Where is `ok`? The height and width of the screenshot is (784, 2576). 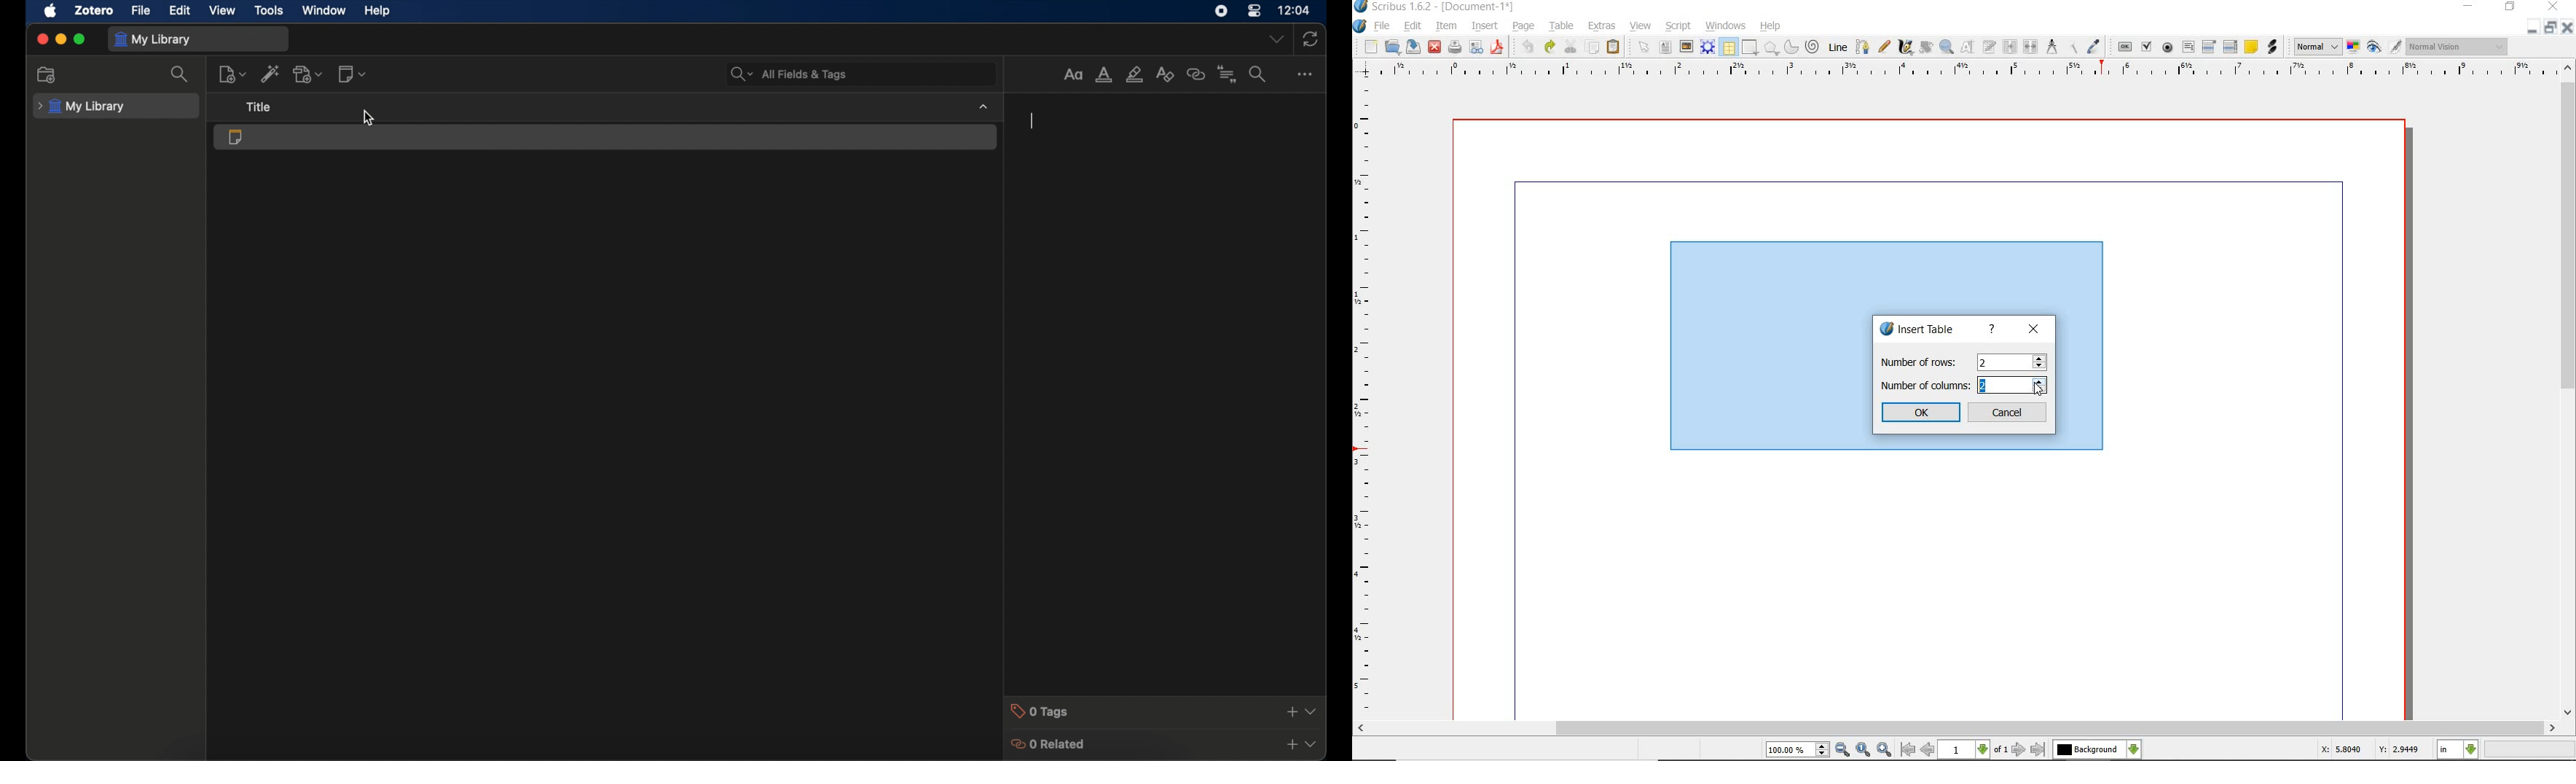
ok is located at coordinates (1923, 413).